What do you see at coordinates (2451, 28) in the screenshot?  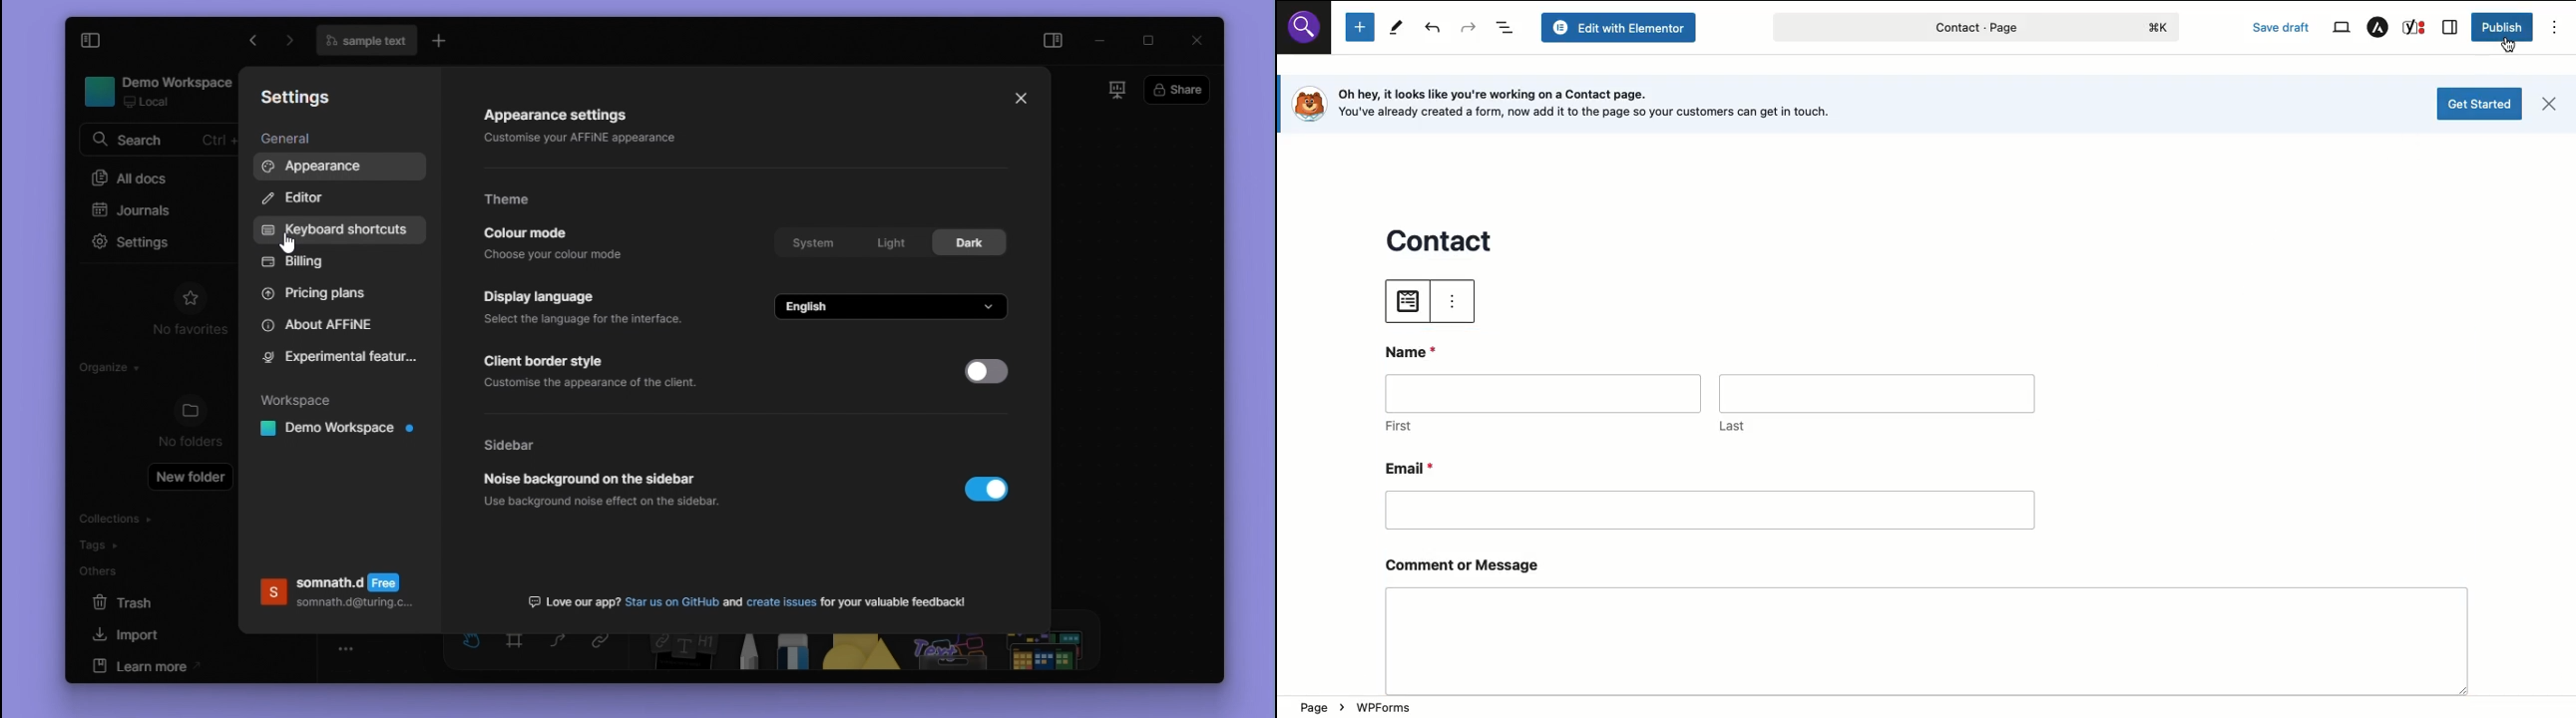 I see `Sidebar` at bounding box center [2451, 28].